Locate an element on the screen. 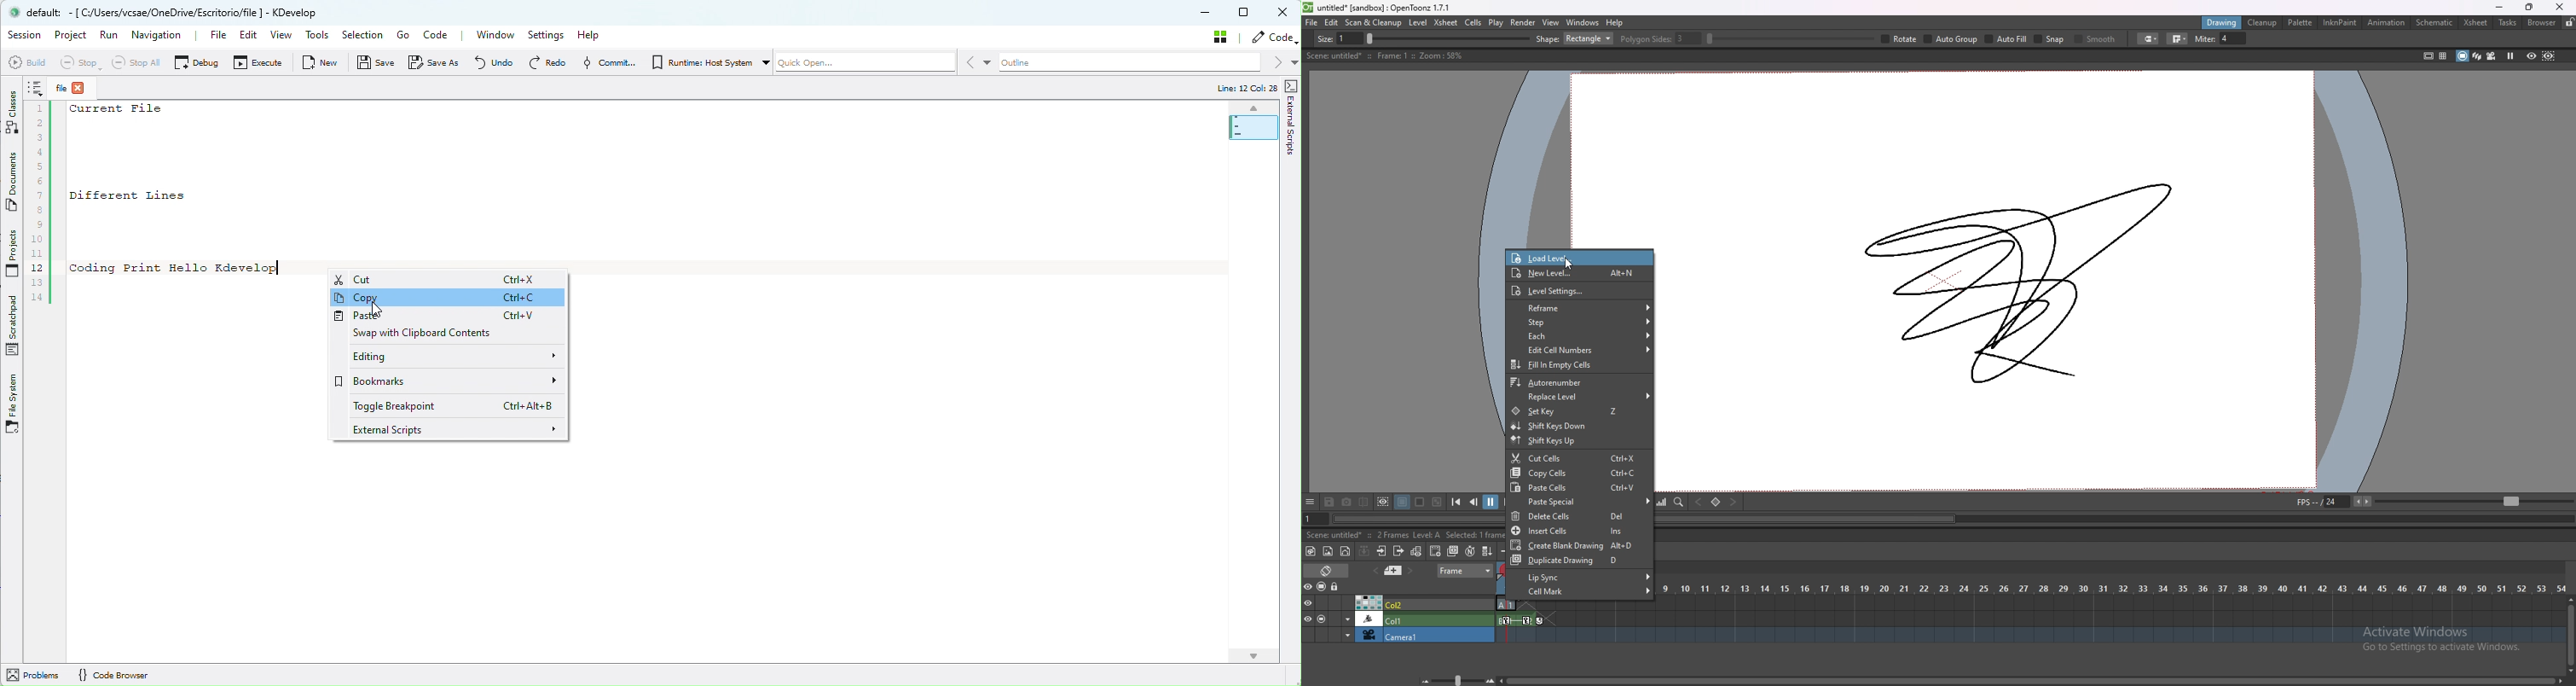 This screenshot has height=700, width=2576. cell mark is located at coordinates (1581, 592).